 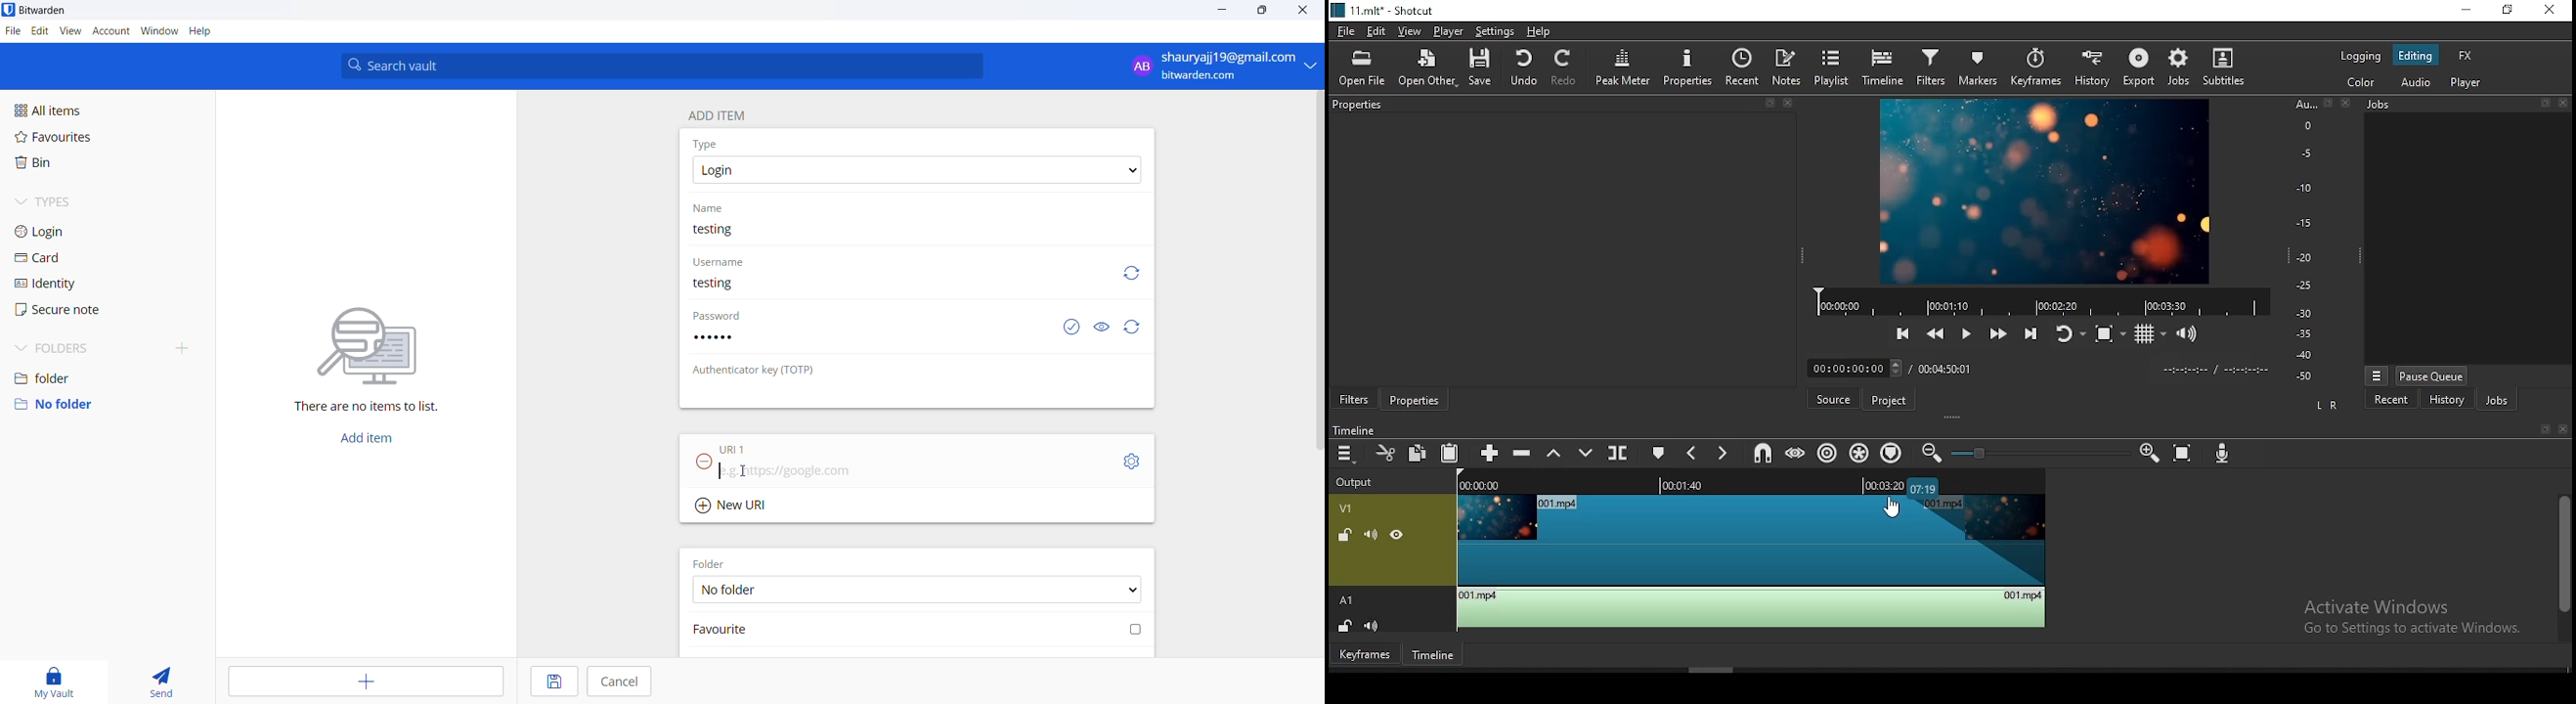 What do you see at coordinates (2223, 454) in the screenshot?
I see `record audio` at bounding box center [2223, 454].